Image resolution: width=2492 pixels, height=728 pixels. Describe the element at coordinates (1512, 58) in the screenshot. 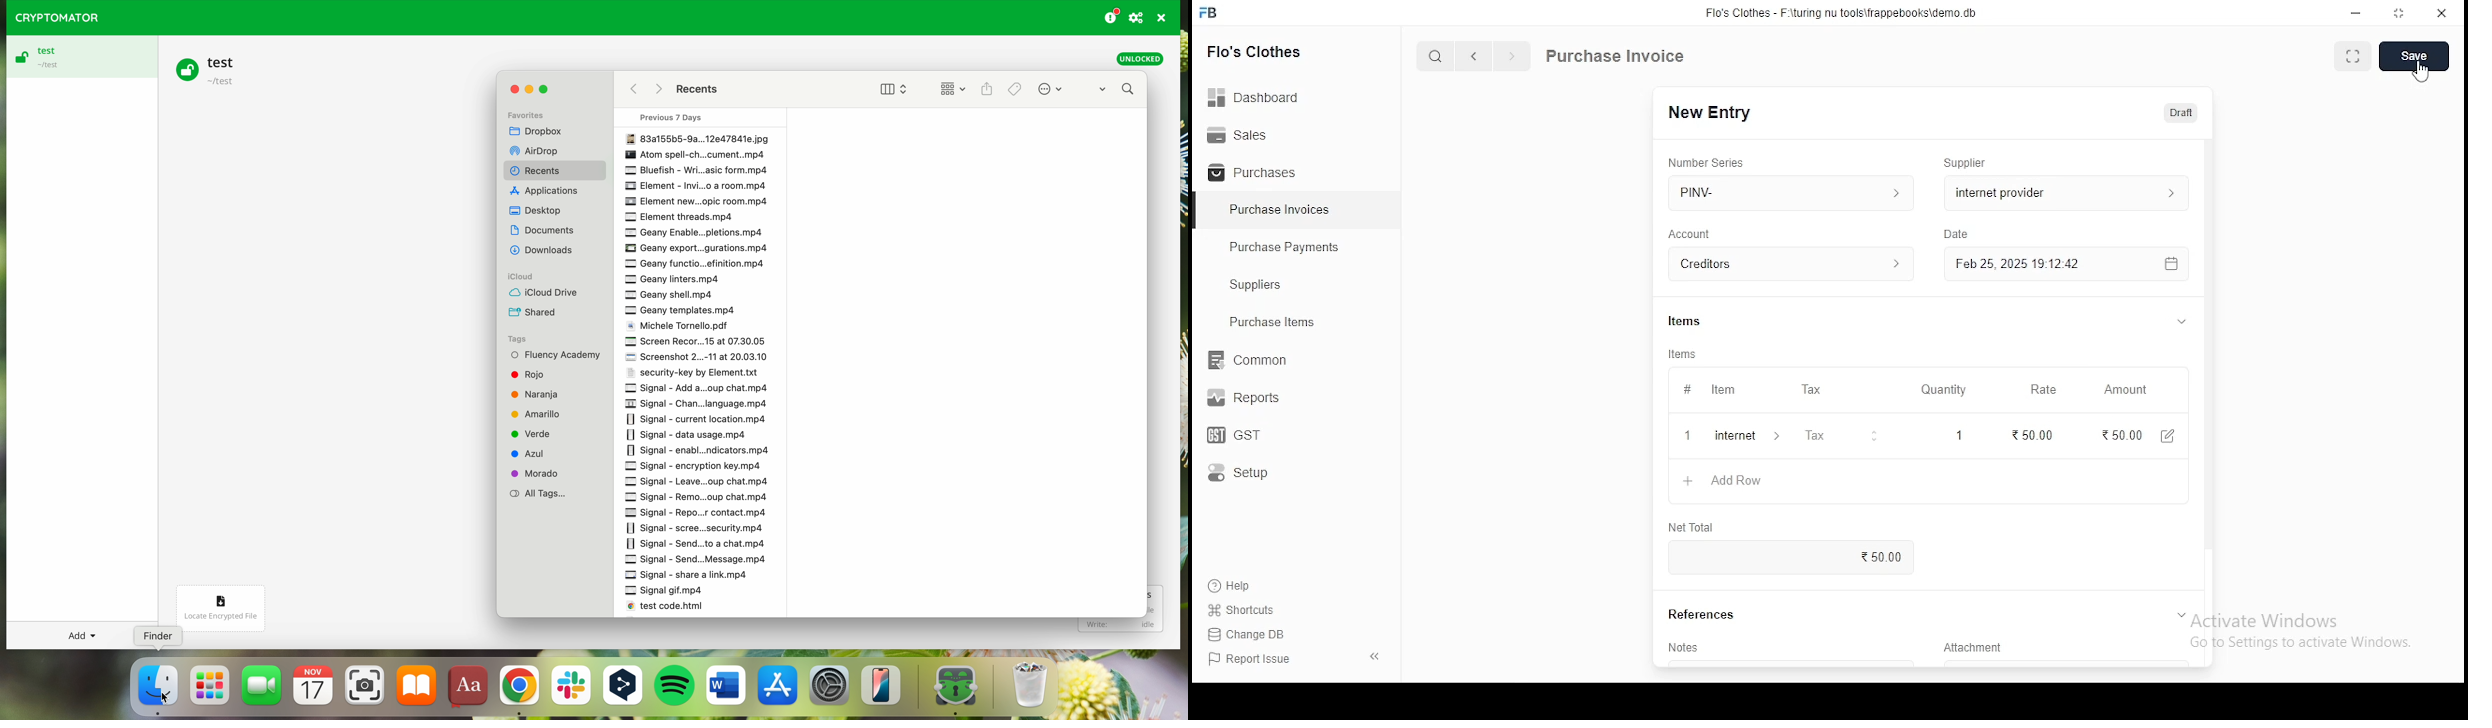

I see `next` at that location.